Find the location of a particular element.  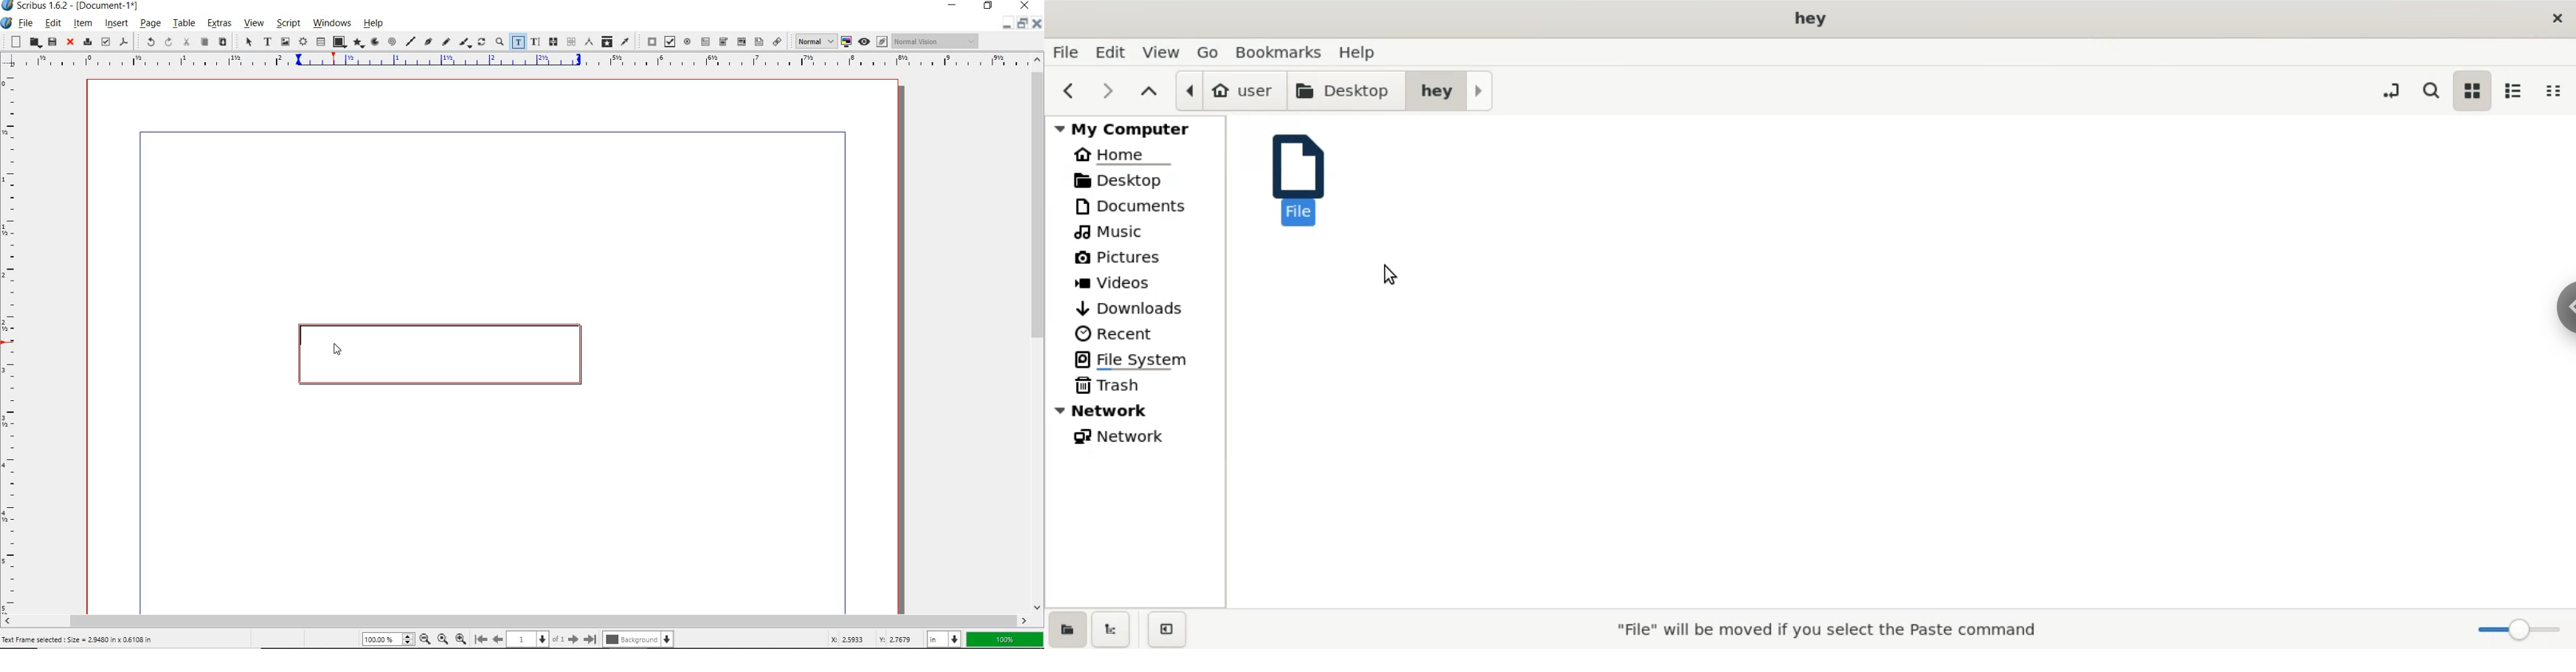

edit contents of frame is located at coordinates (518, 42).